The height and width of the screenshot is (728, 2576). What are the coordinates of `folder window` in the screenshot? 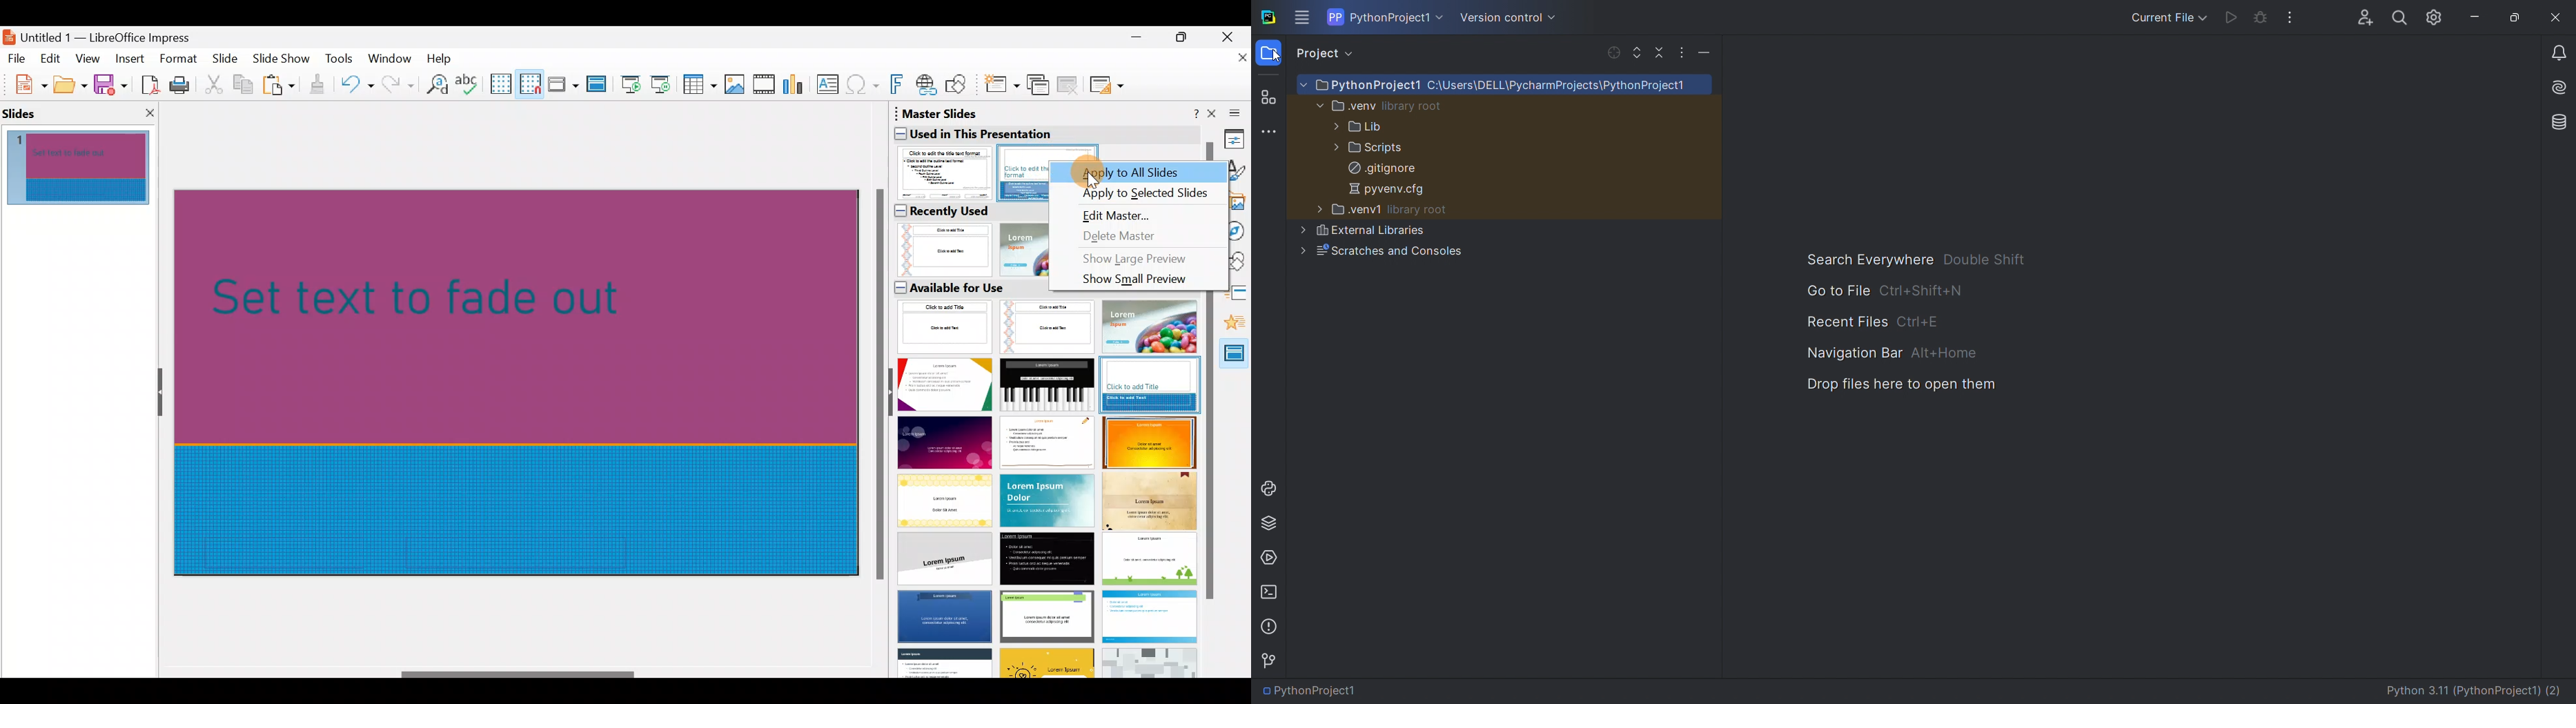 It's located at (1272, 52).